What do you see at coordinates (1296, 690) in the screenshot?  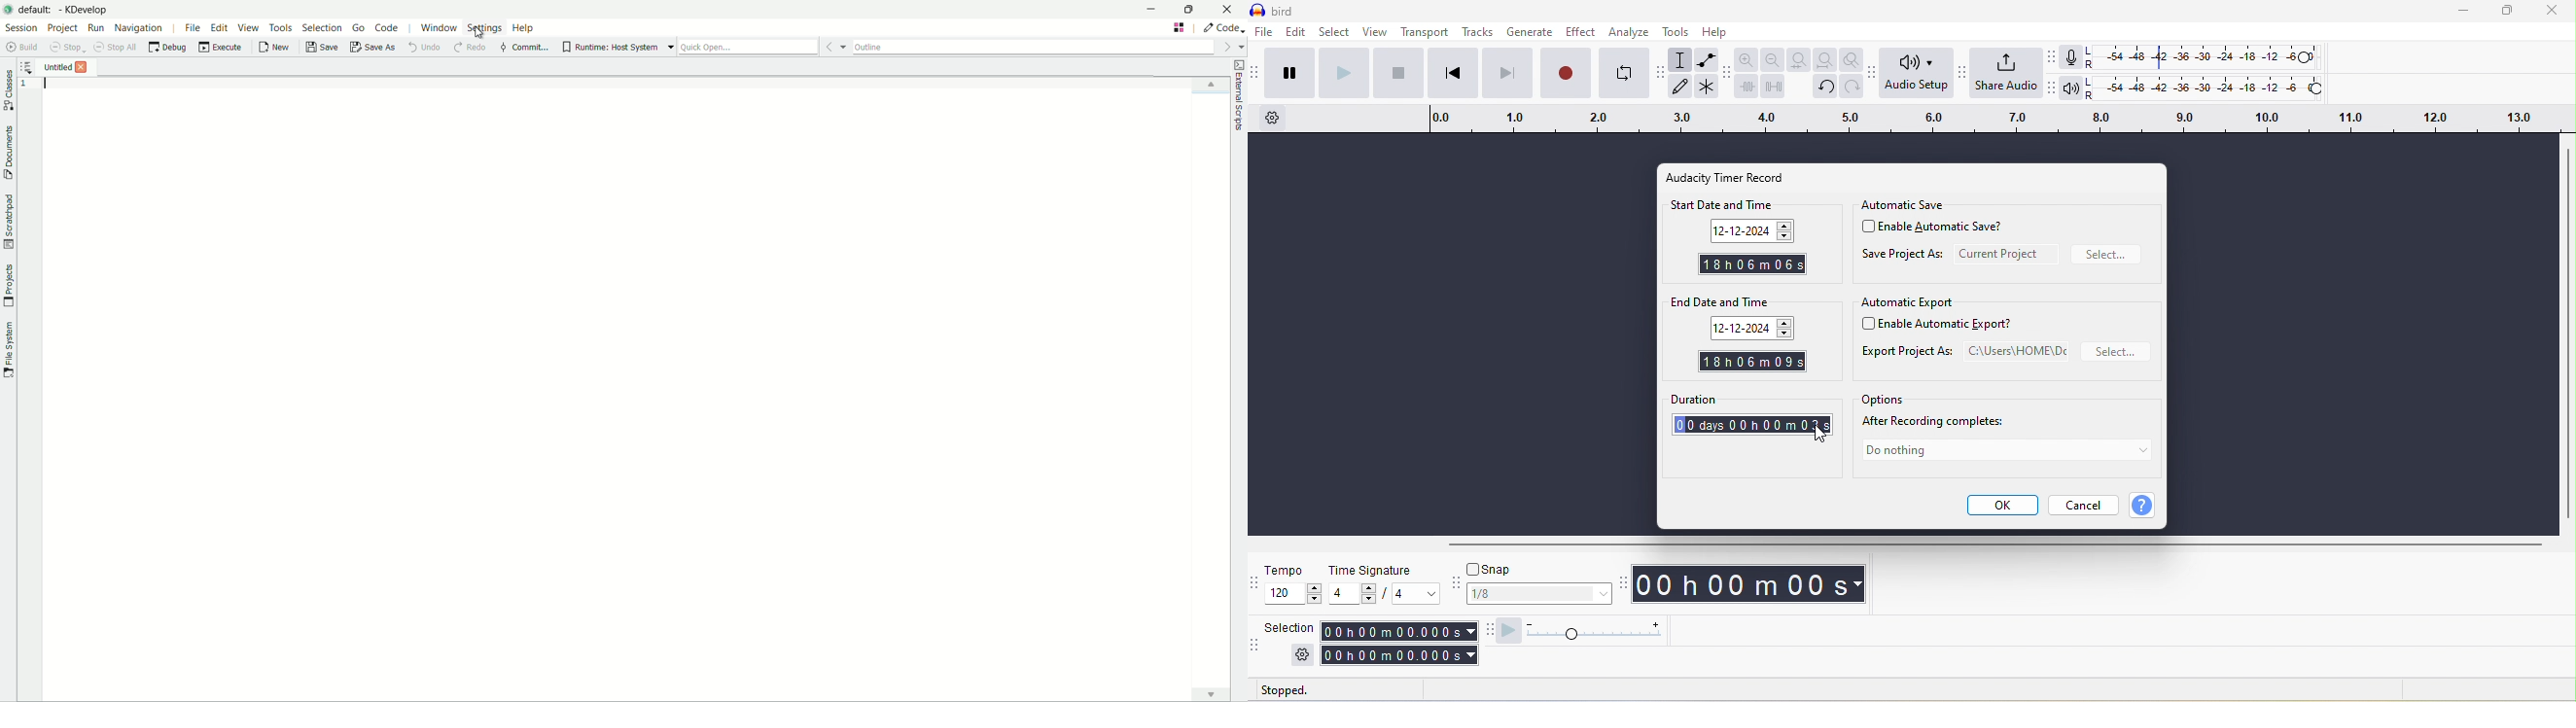 I see `stopped` at bounding box center [1296, 690].